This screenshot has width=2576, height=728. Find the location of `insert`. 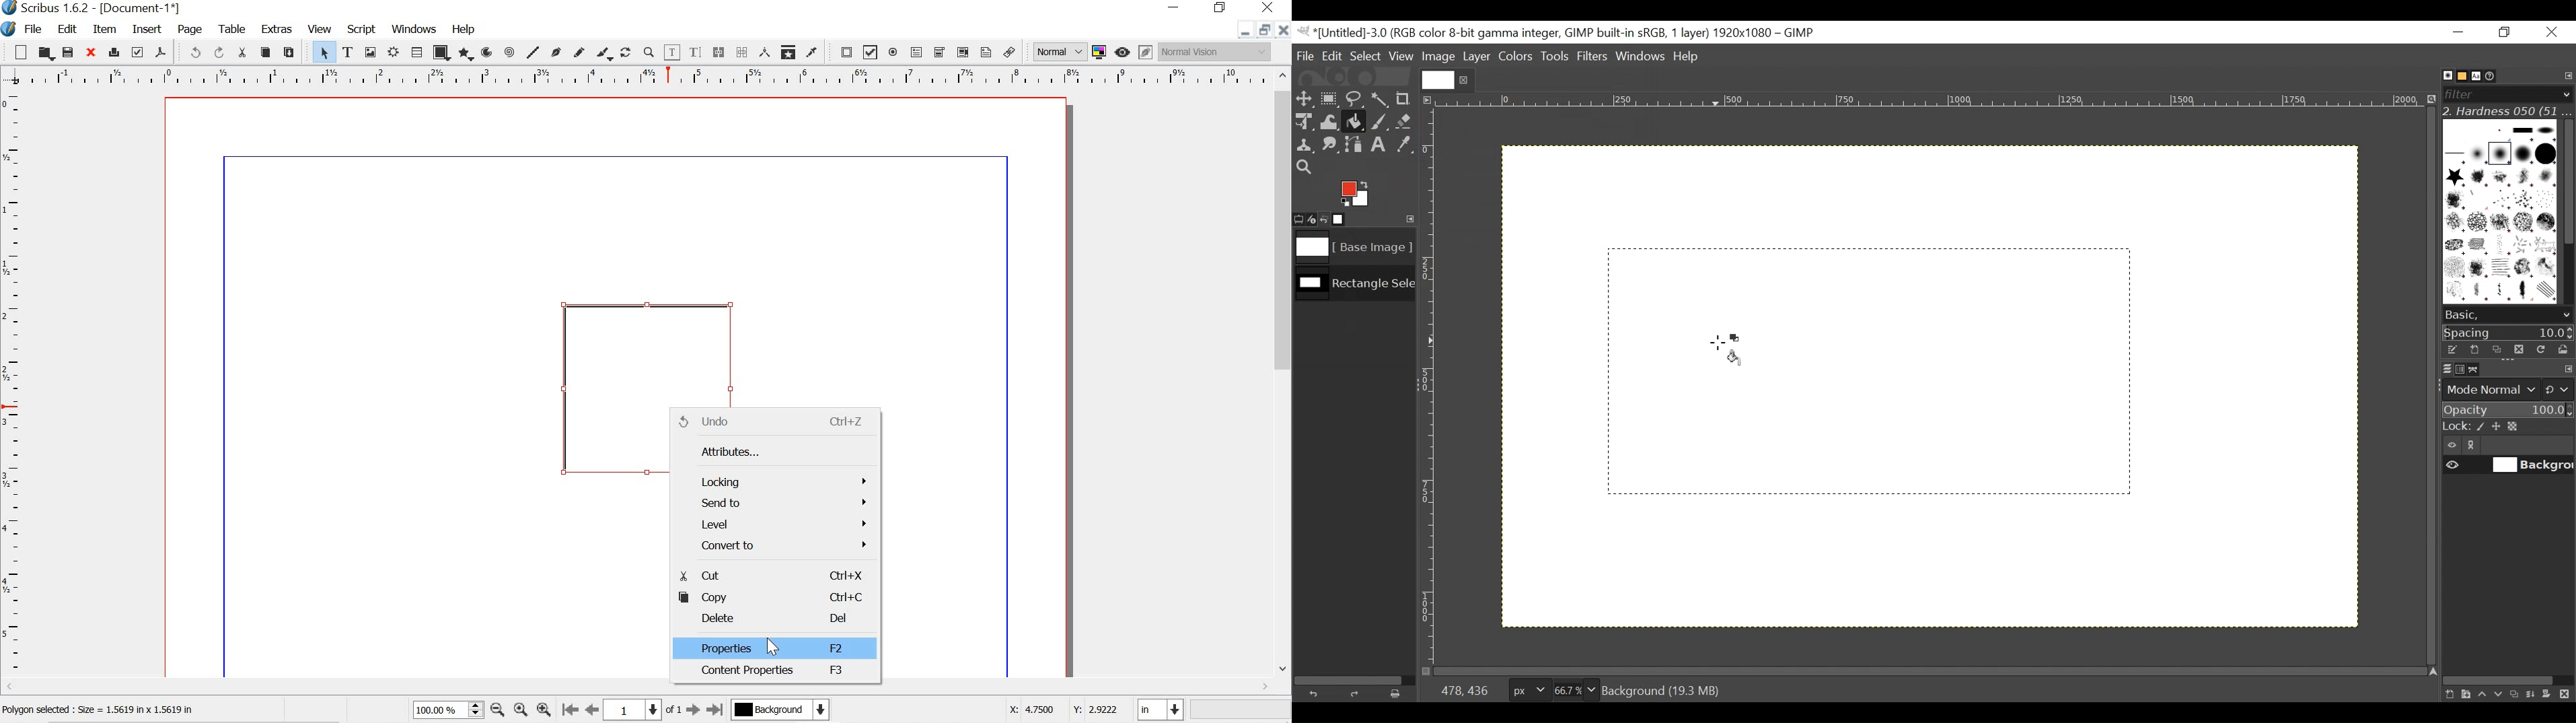

insert is located at coordinates (145, 30).